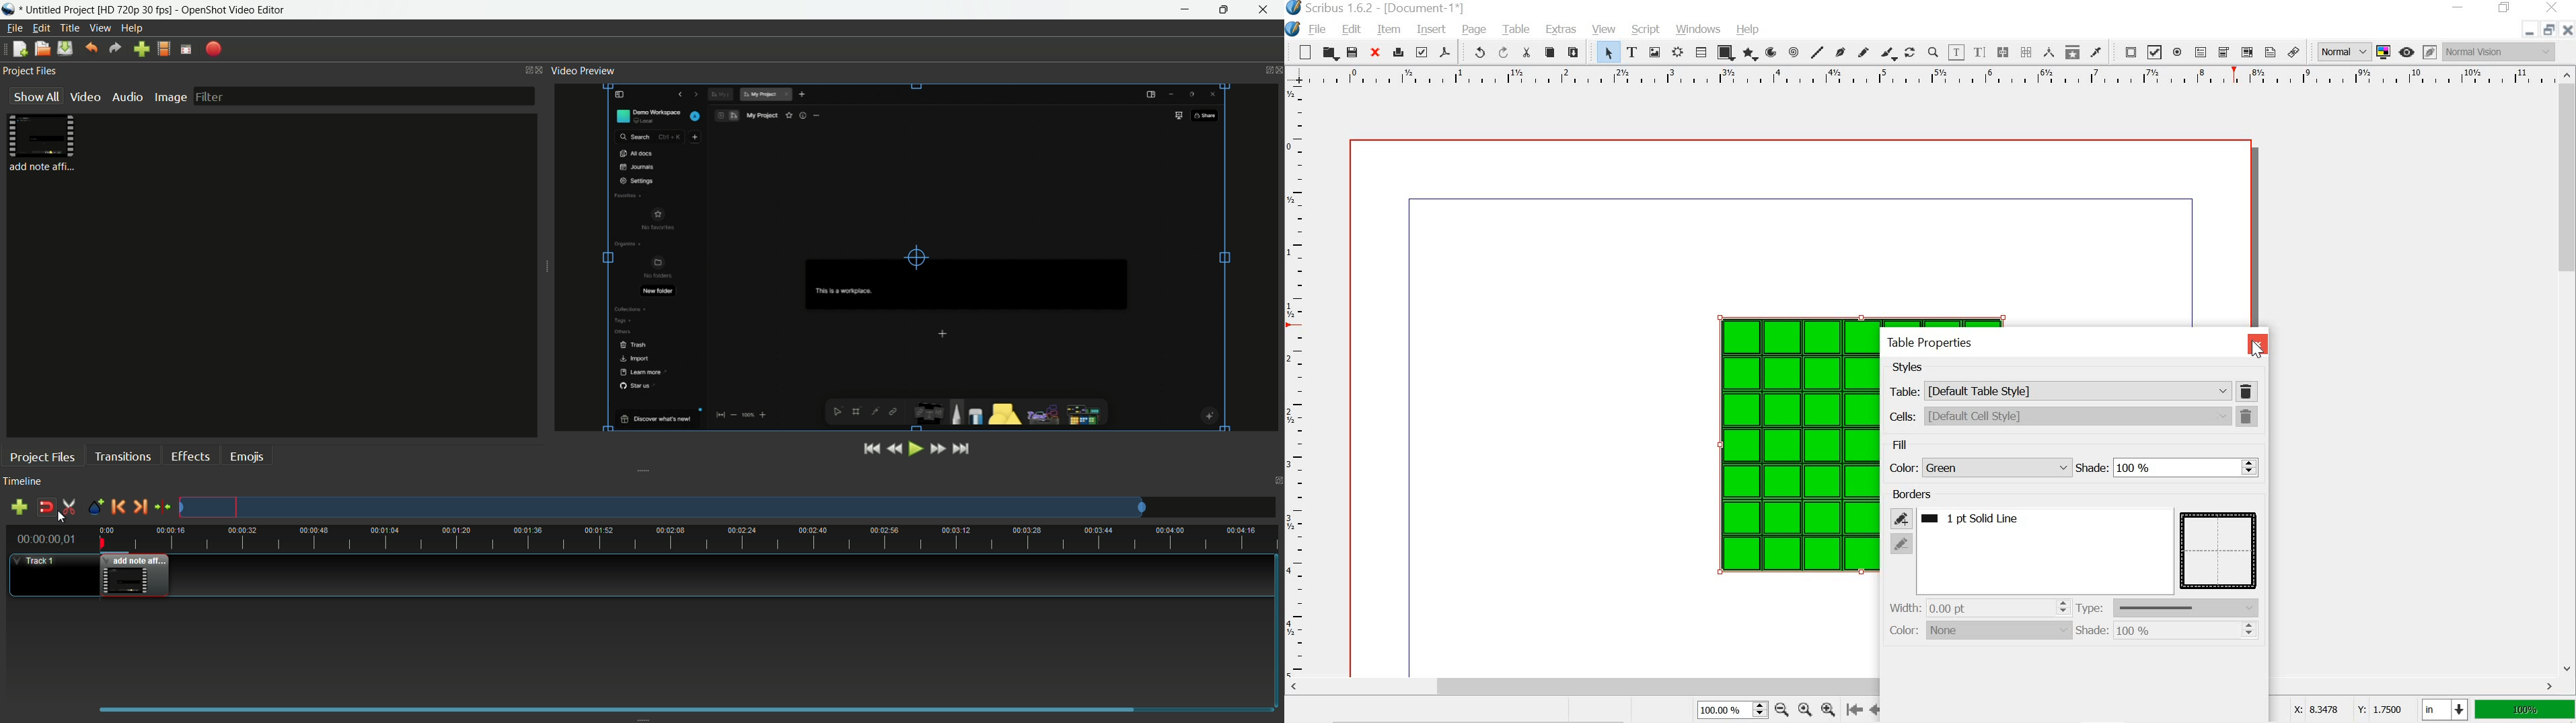 Image resolution: width=2576 pixels, height=728 pixels. Describe the element at coordinates (617, 707) in the screenshot. I see `scrollbar` at that location.